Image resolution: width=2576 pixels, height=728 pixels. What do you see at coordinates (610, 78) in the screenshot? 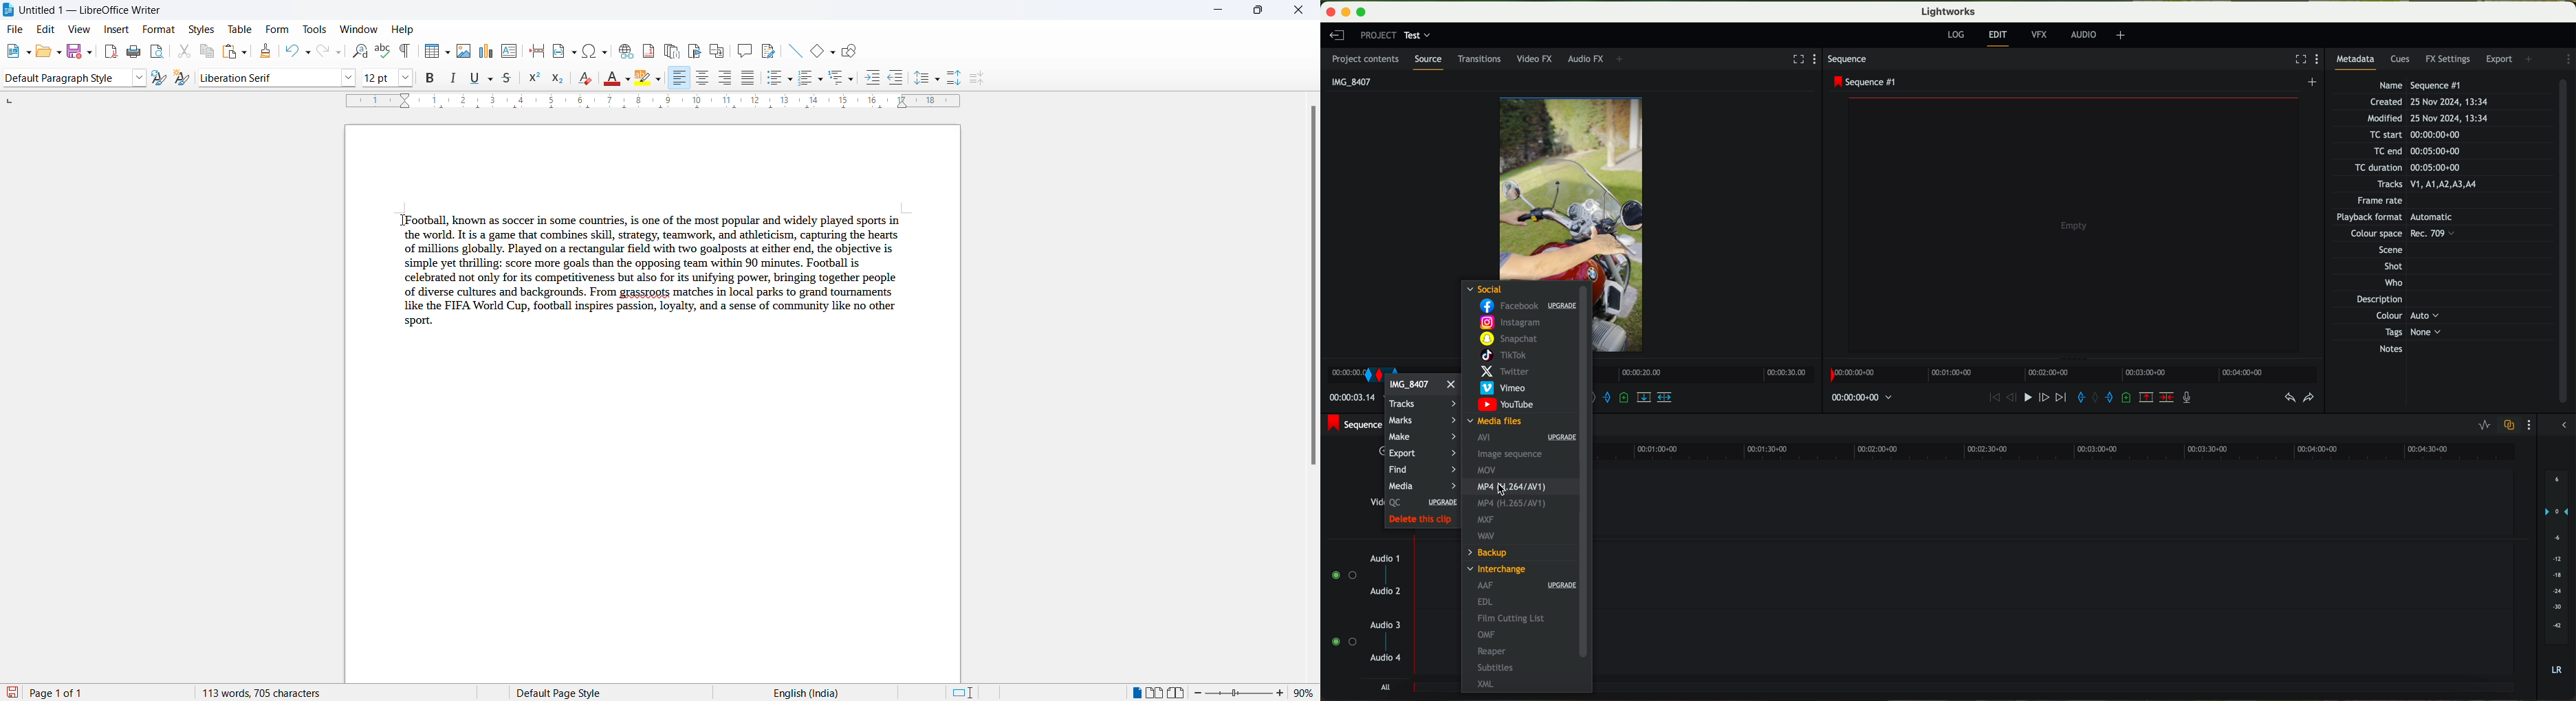
I see `font color` at bounding box center [610, 78].